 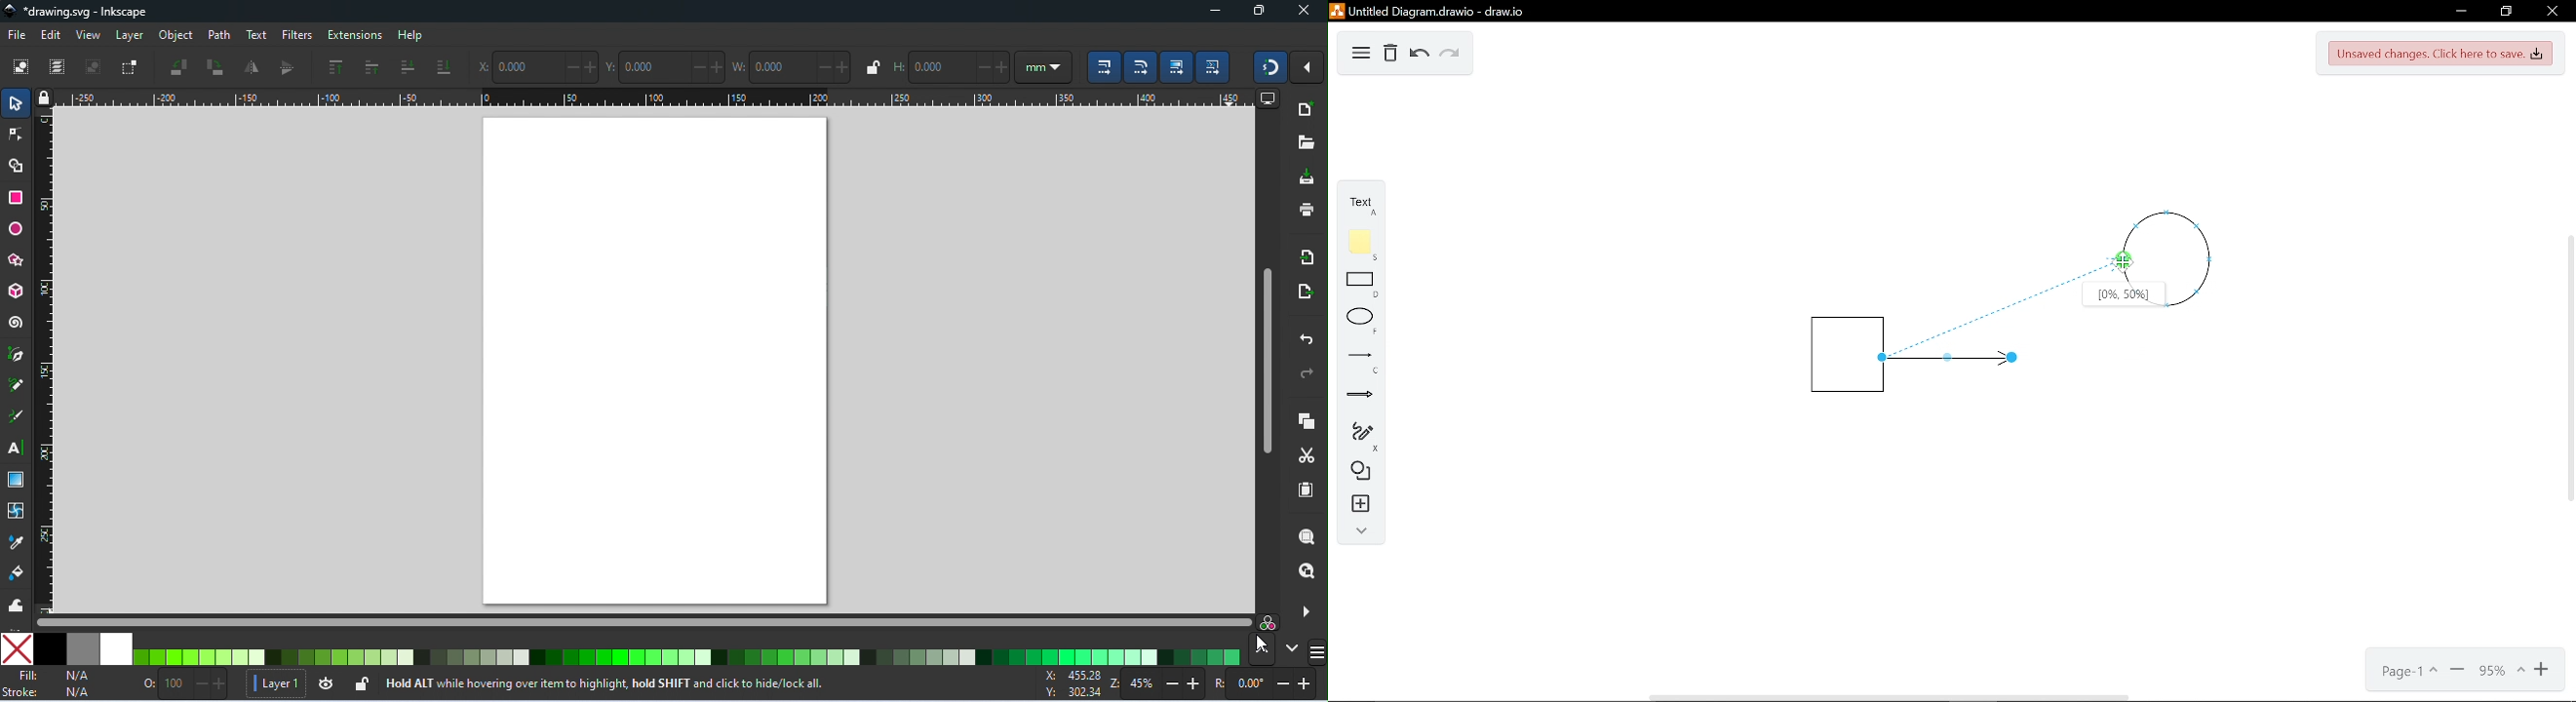 I want to click on Untitled Diagramdrawio - draw.io, so click(x=1429, y=11).